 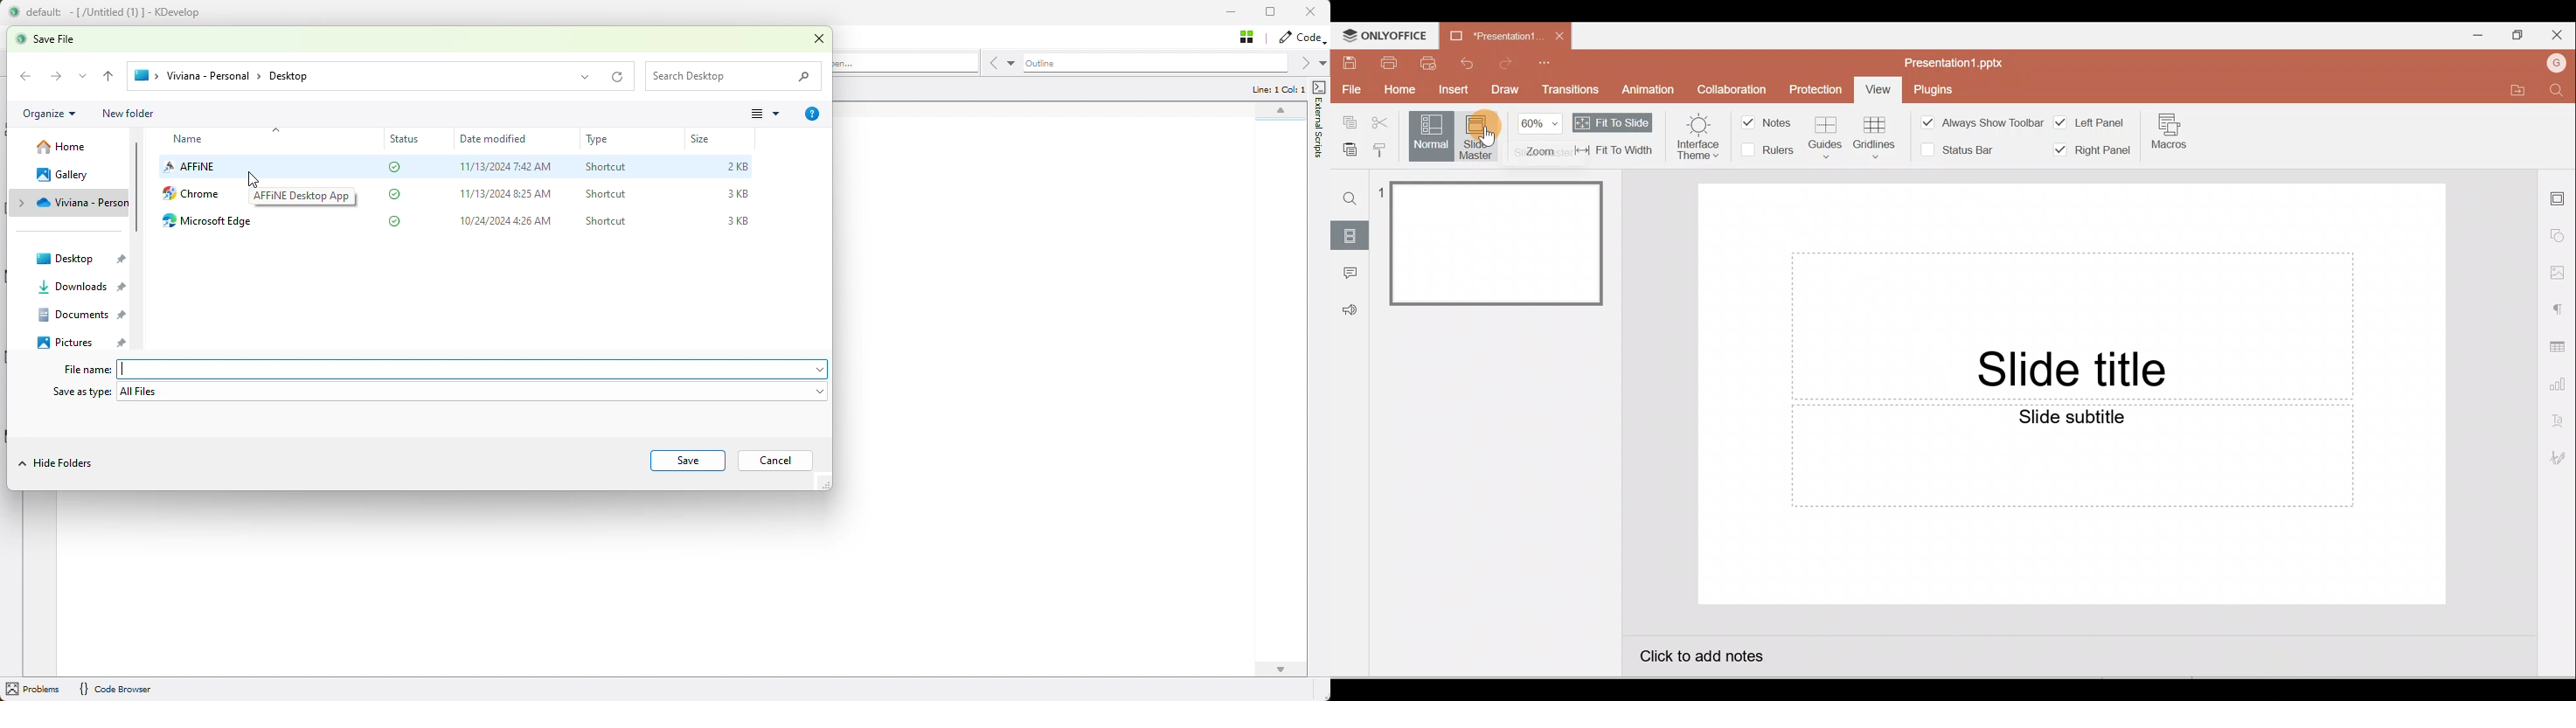 What do you see at coordinates (1560, 34) in the screenshot?
I see `Close` at bounding box center [1560, 34].